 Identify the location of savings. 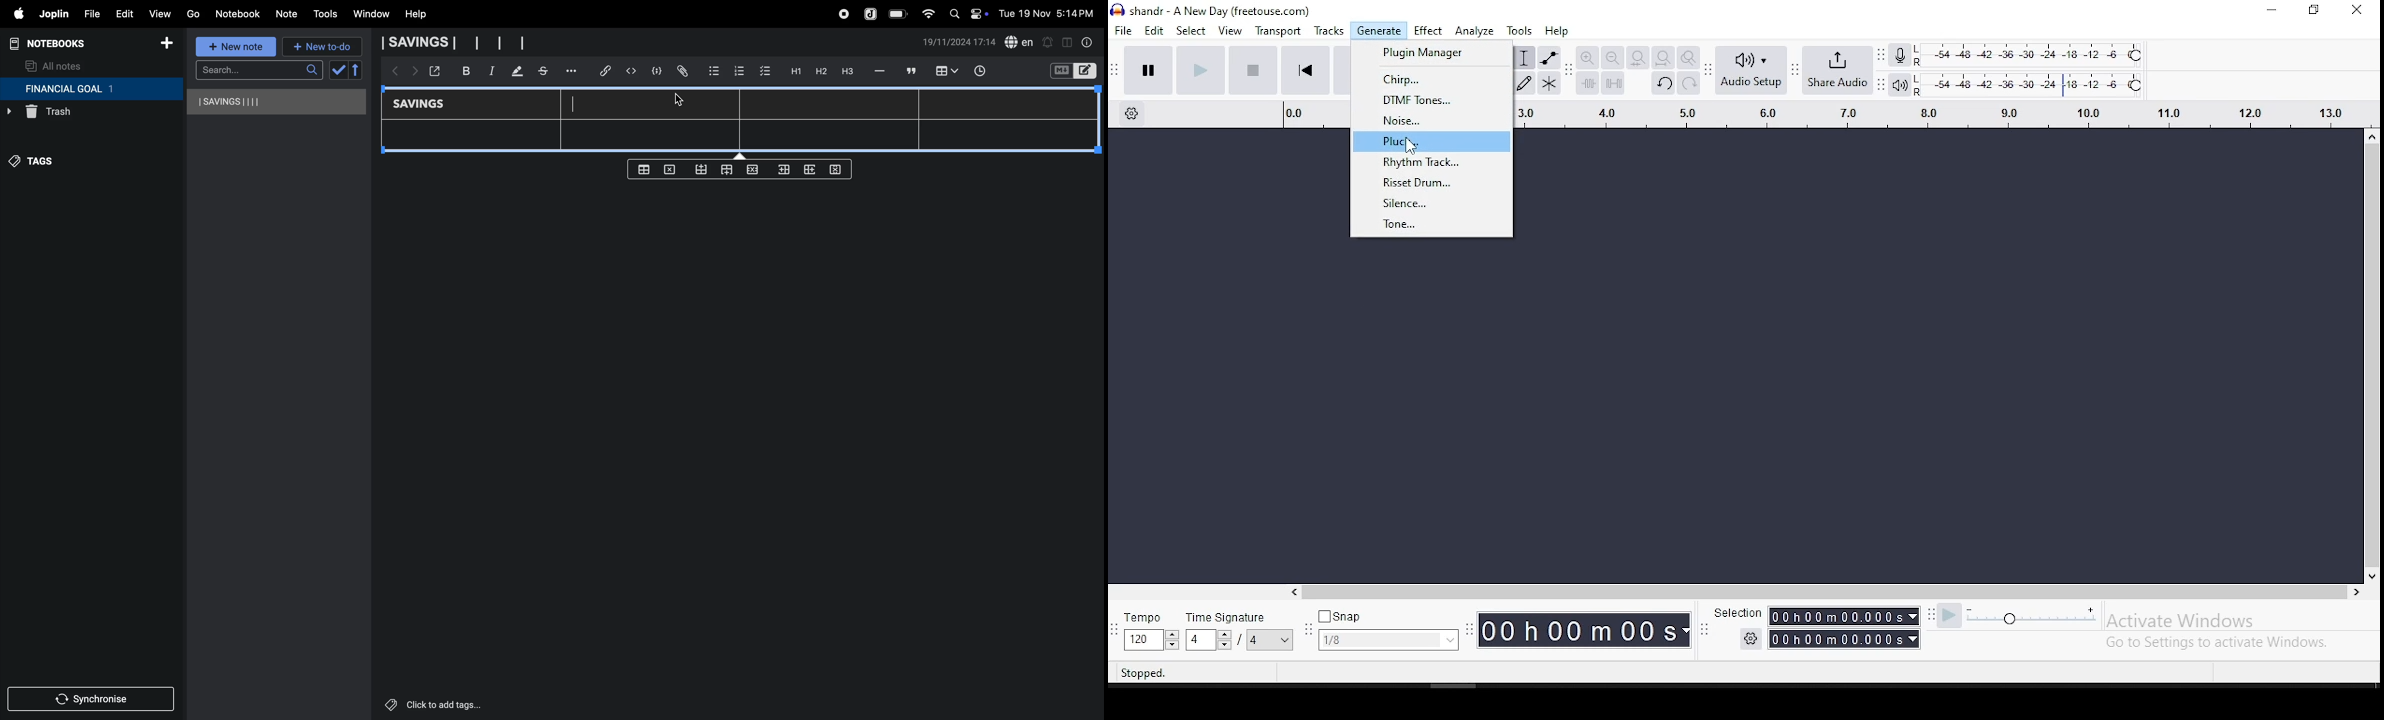
(425, 105).